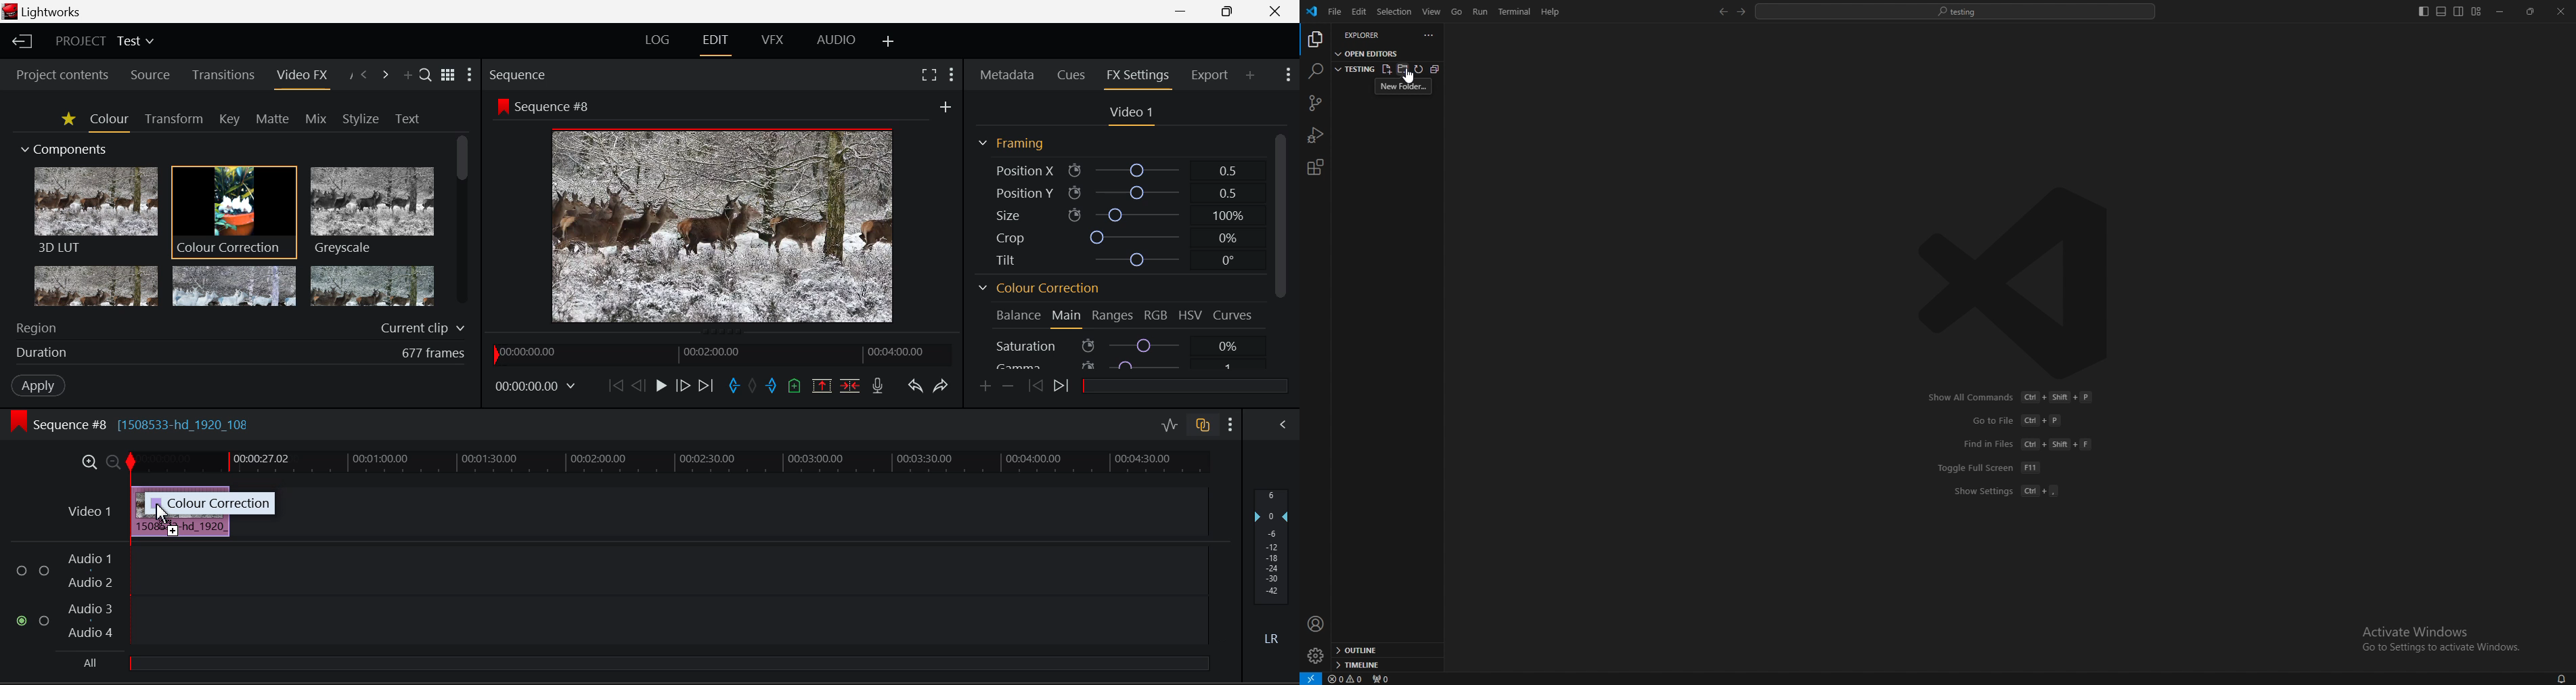 This screenshot has height=700, width=2576. I want to click on To End, so click(705, 387).